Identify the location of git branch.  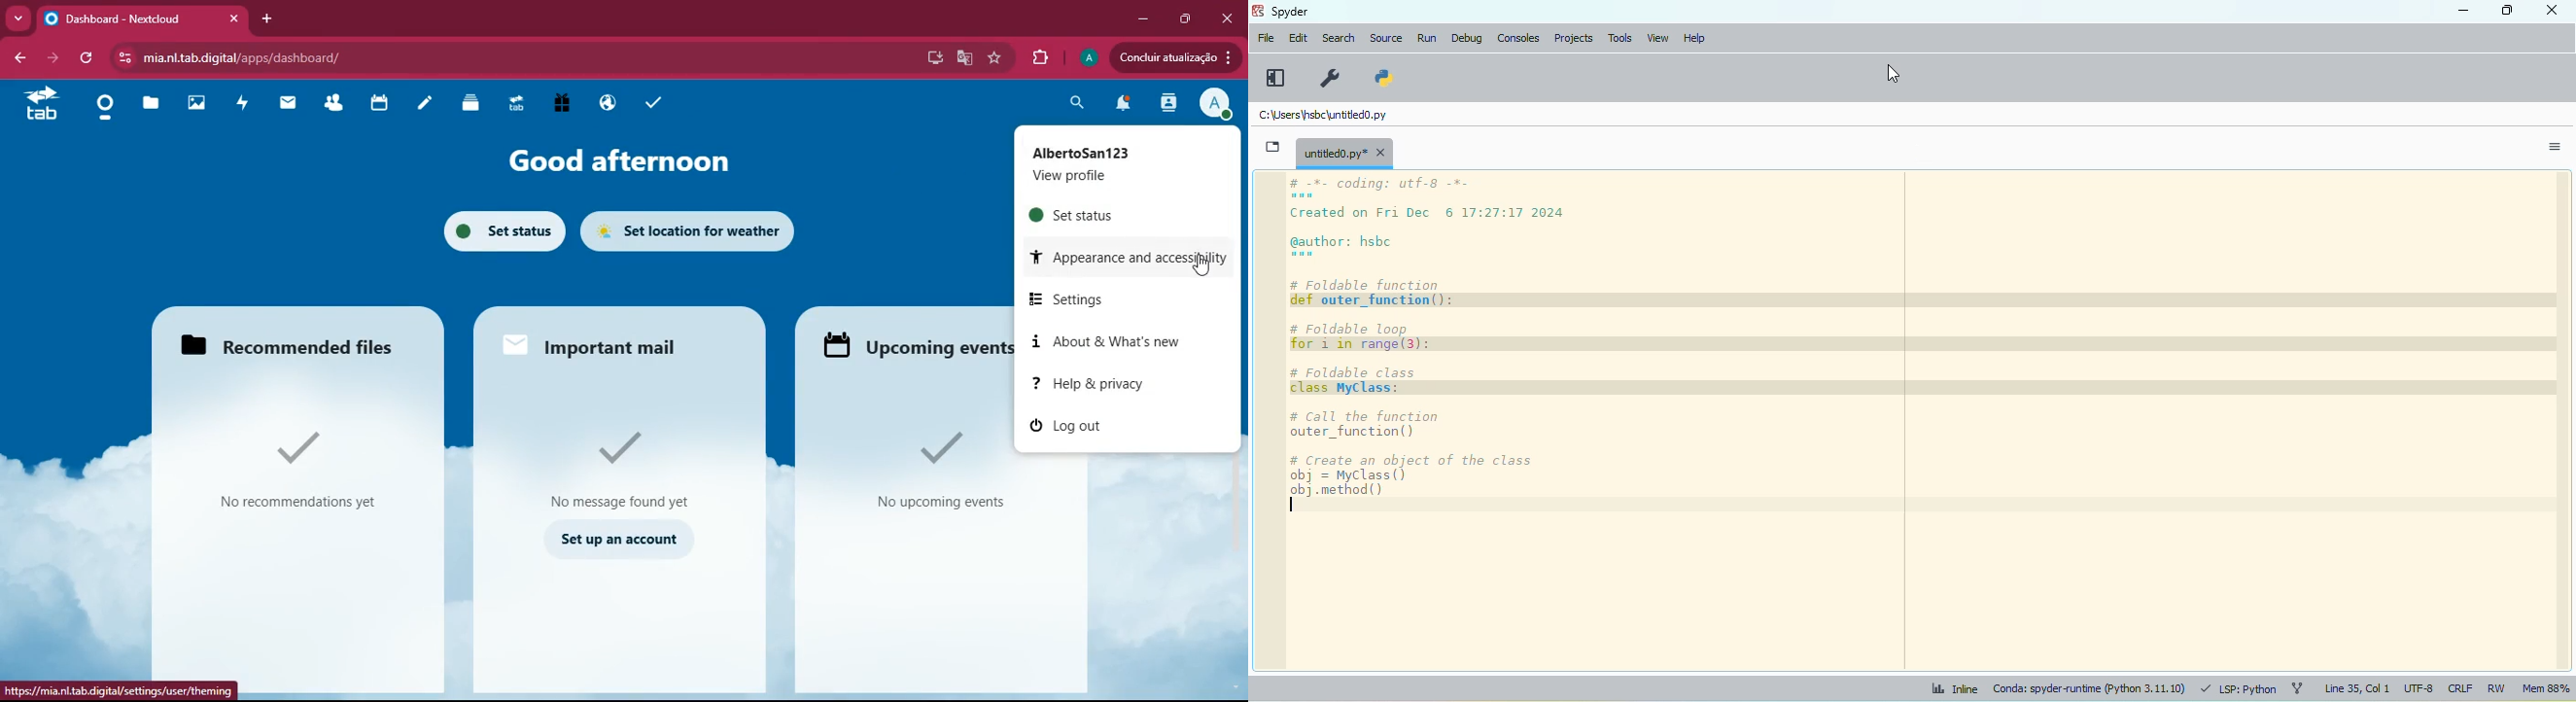
(2297, 687).